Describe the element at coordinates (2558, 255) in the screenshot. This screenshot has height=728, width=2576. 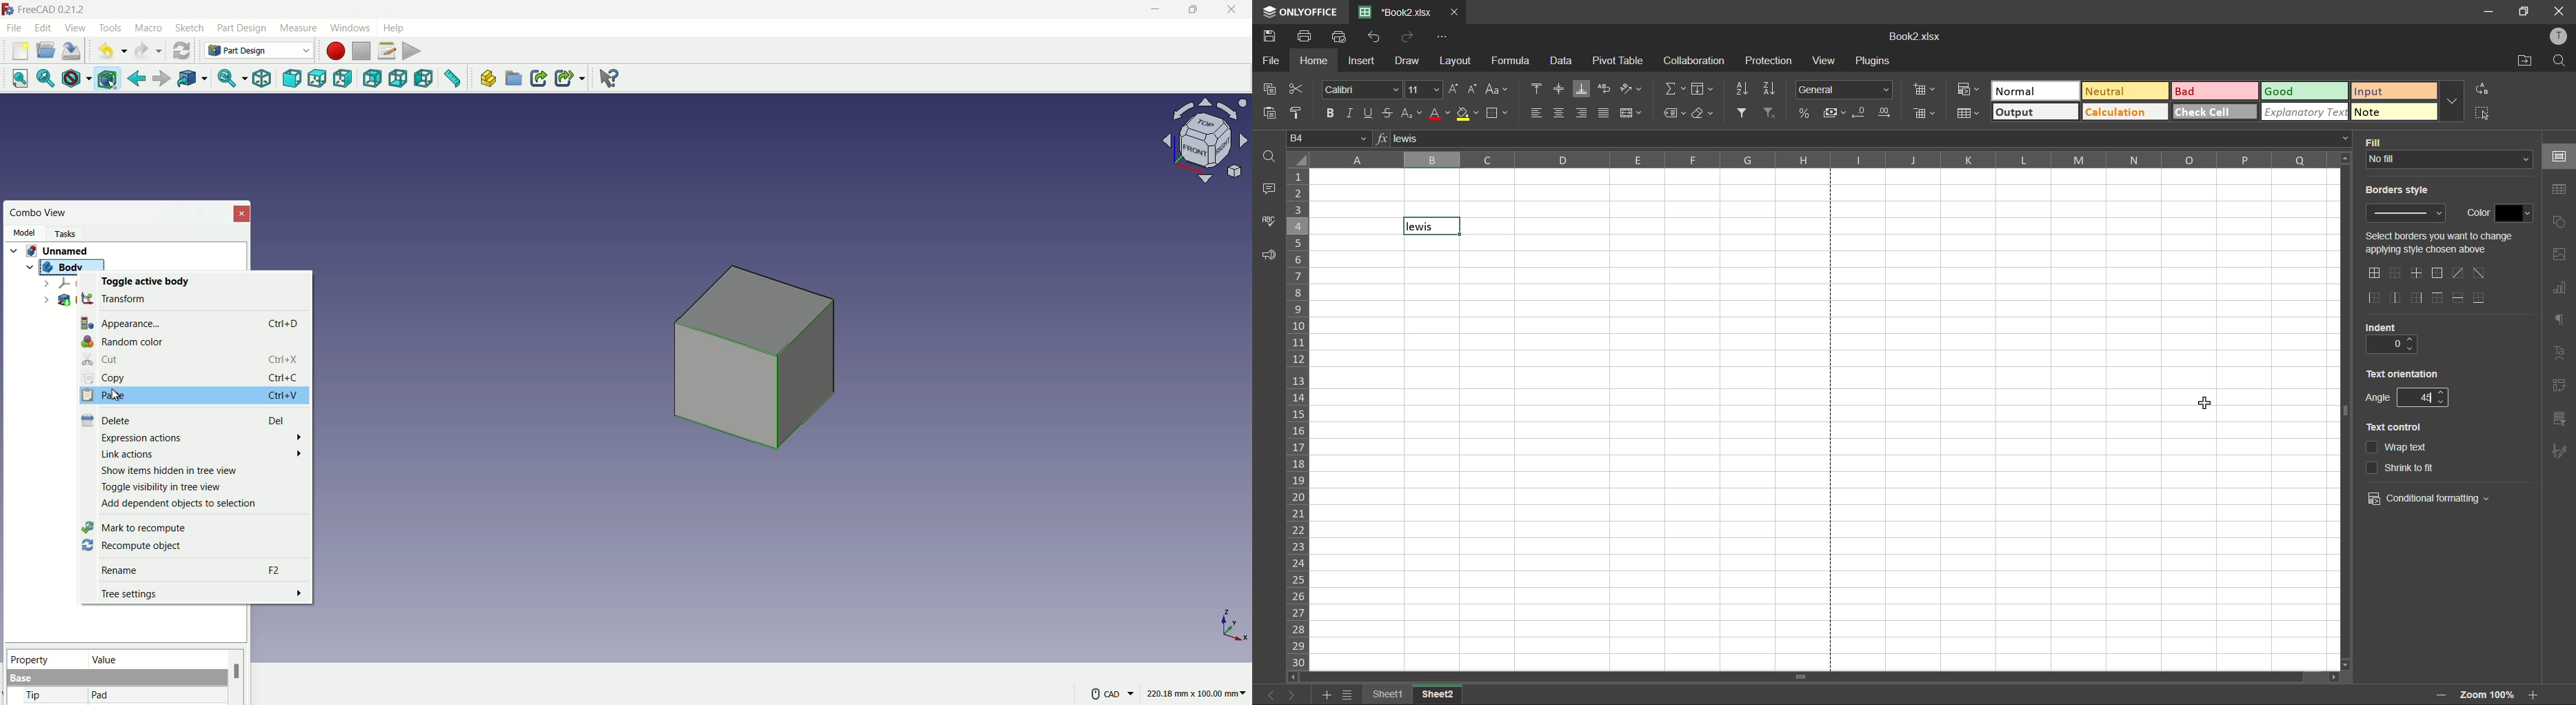
I see `images` at that location.